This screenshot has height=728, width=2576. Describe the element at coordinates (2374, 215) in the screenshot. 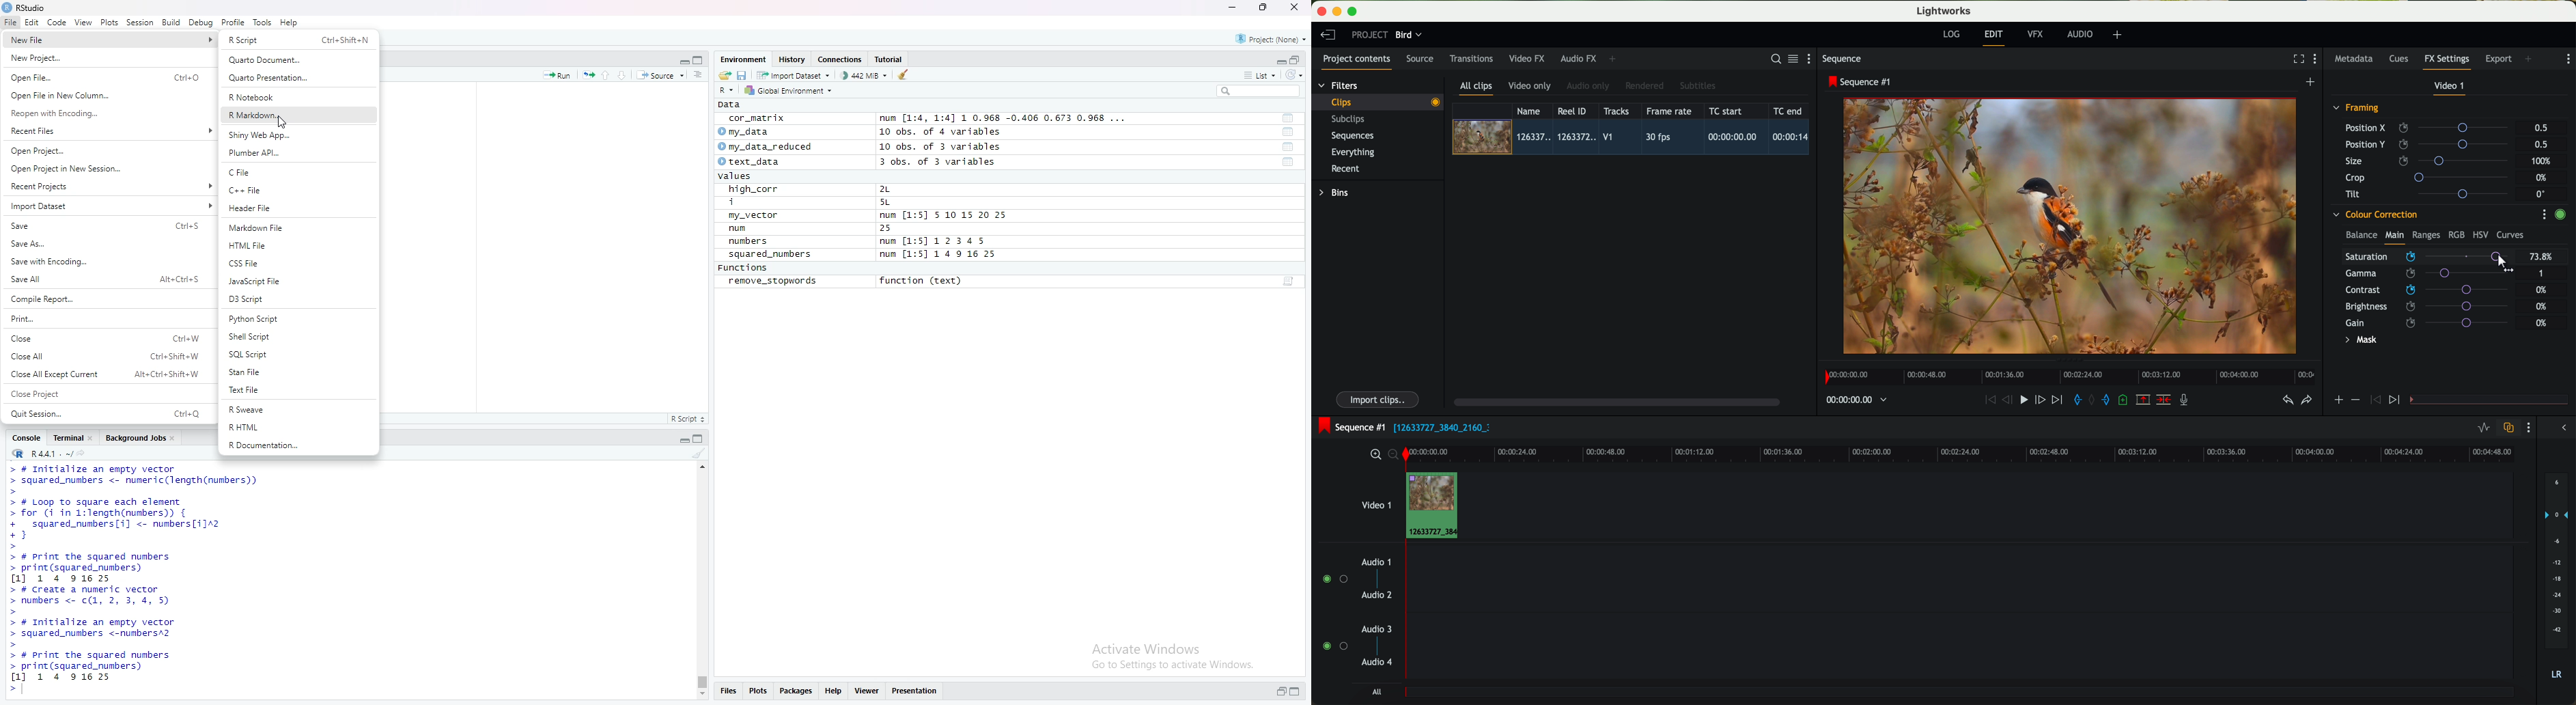

I see `colour correction` at that location.